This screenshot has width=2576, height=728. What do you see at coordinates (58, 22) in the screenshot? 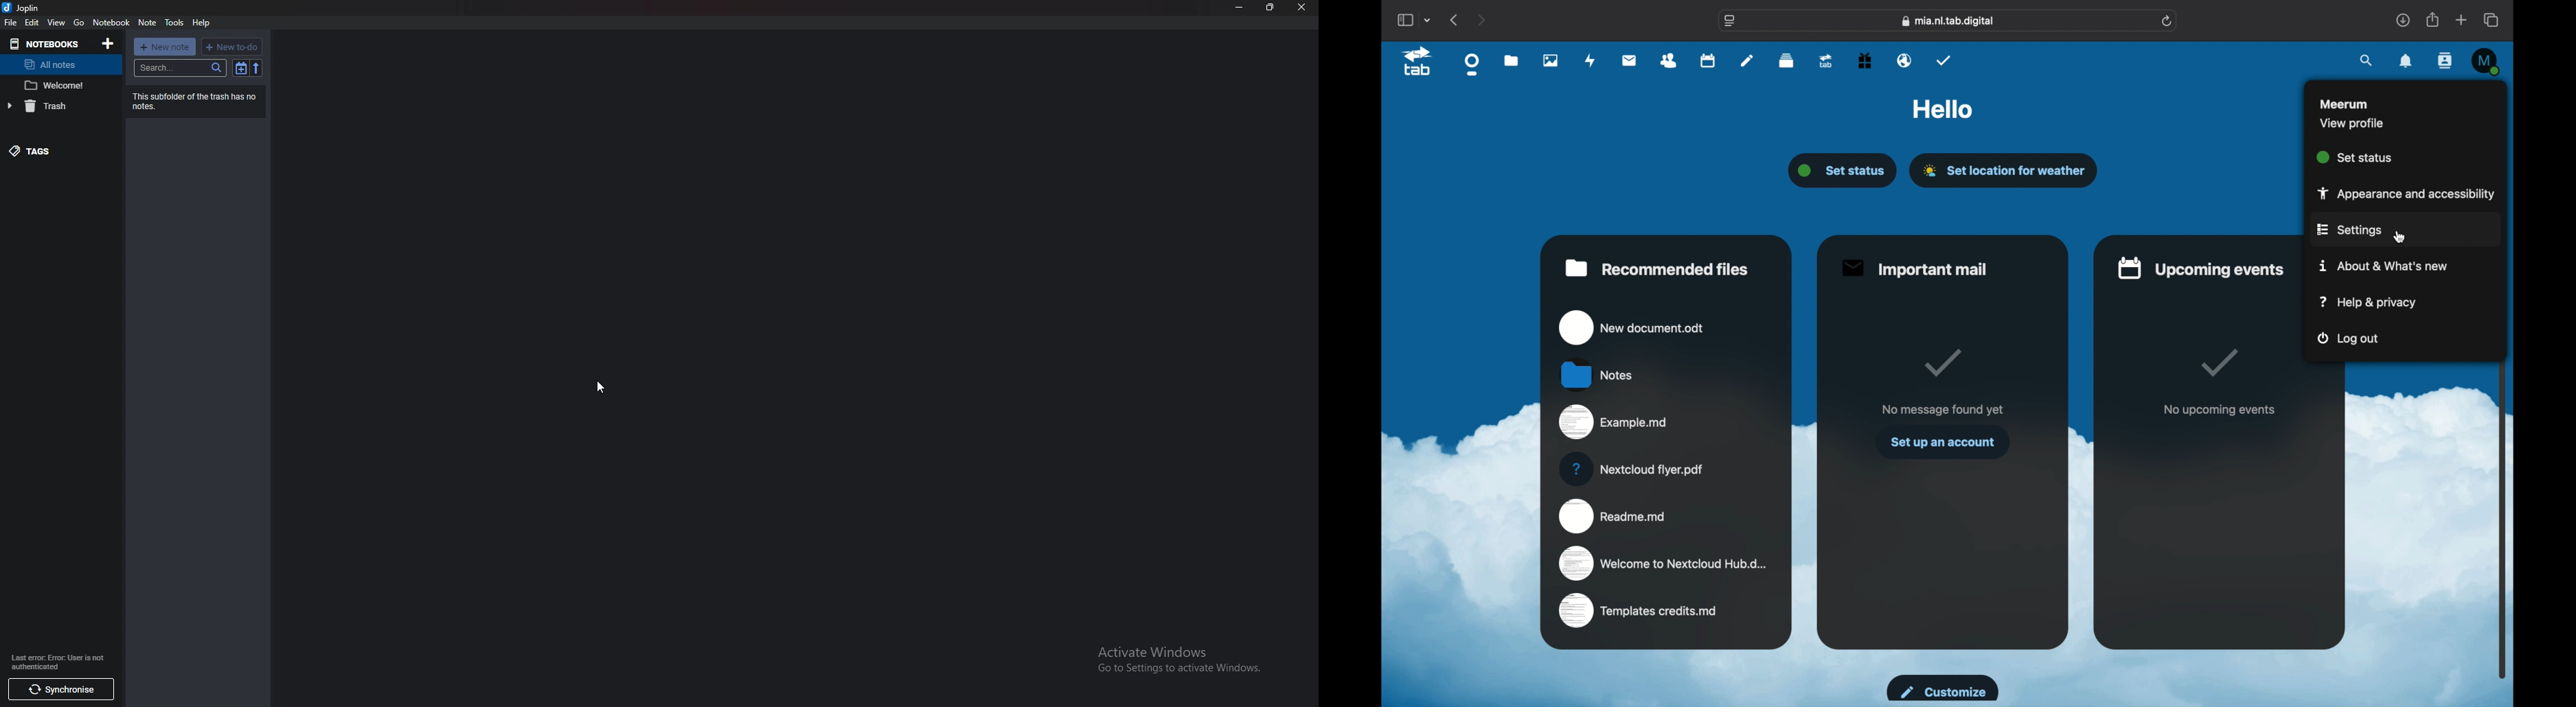
I see `view` at bounding box center [58, 22].